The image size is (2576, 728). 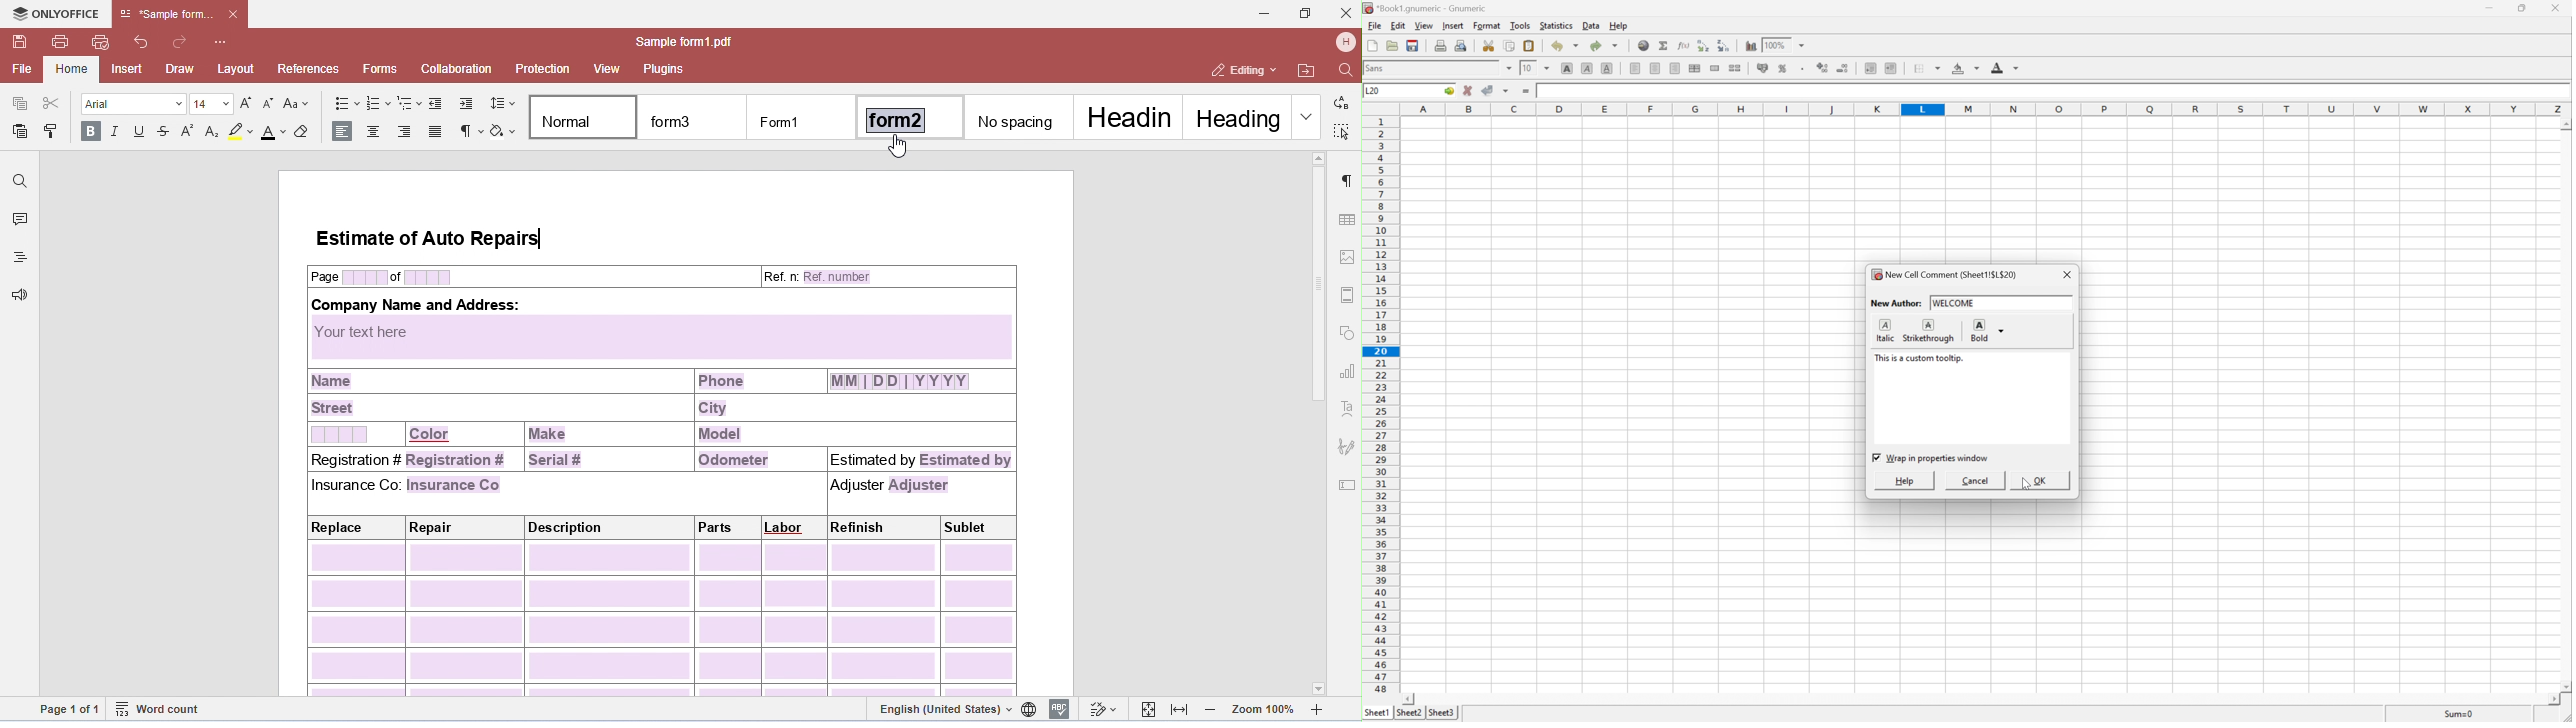 What do you see at coordinates (1875, 457) in the screenshot?
I see `Checkbox` at bounding box center [1875, 457].